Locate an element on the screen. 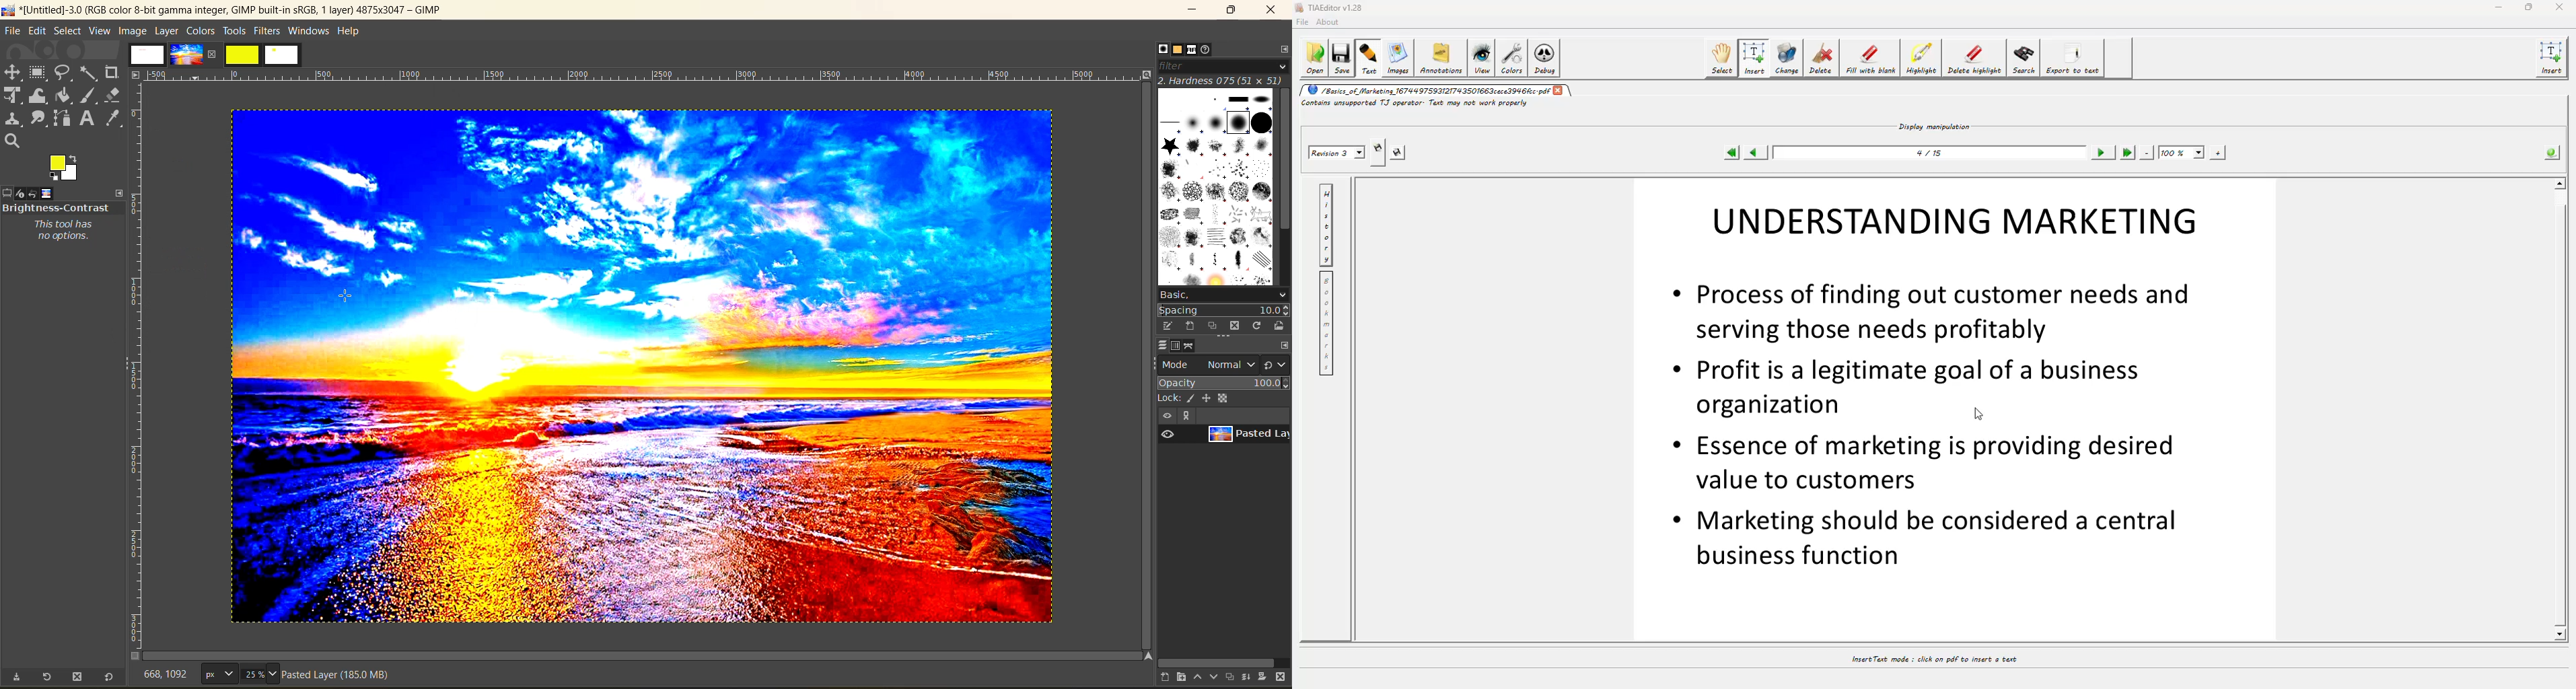  paths is located at coordinates (1190, 347).